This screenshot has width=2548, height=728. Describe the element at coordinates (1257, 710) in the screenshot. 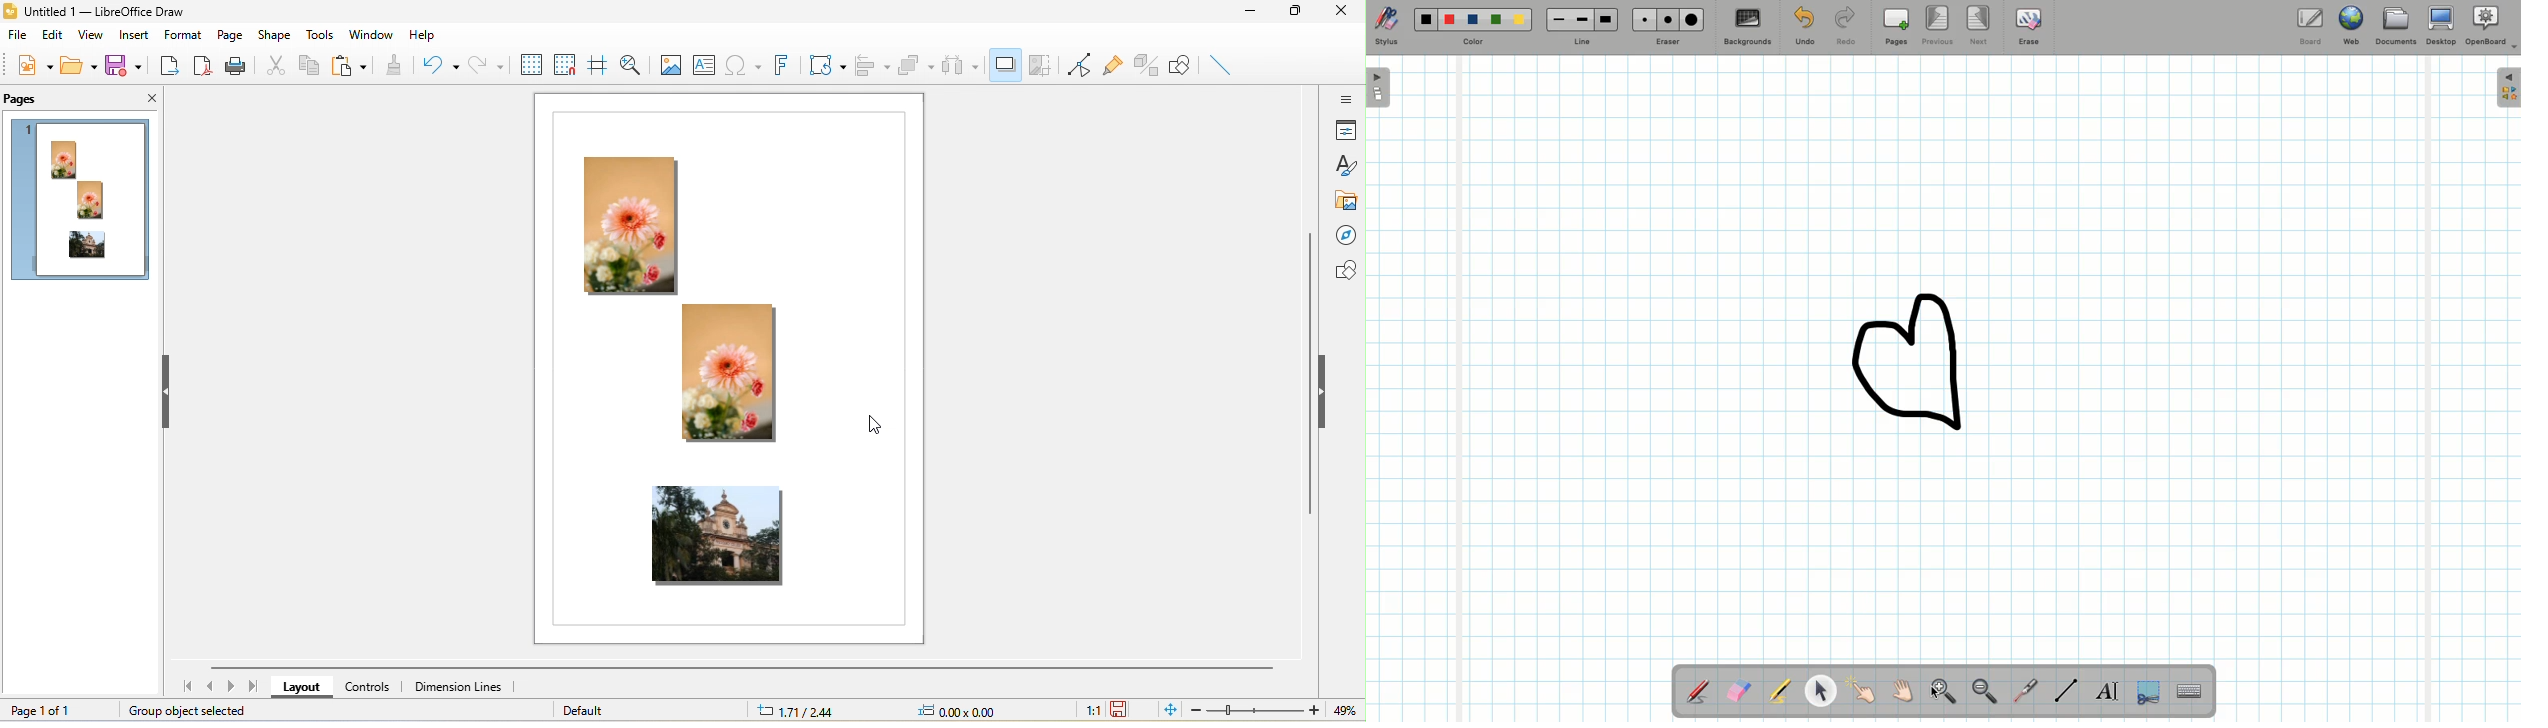

I see `zoom` at that location.